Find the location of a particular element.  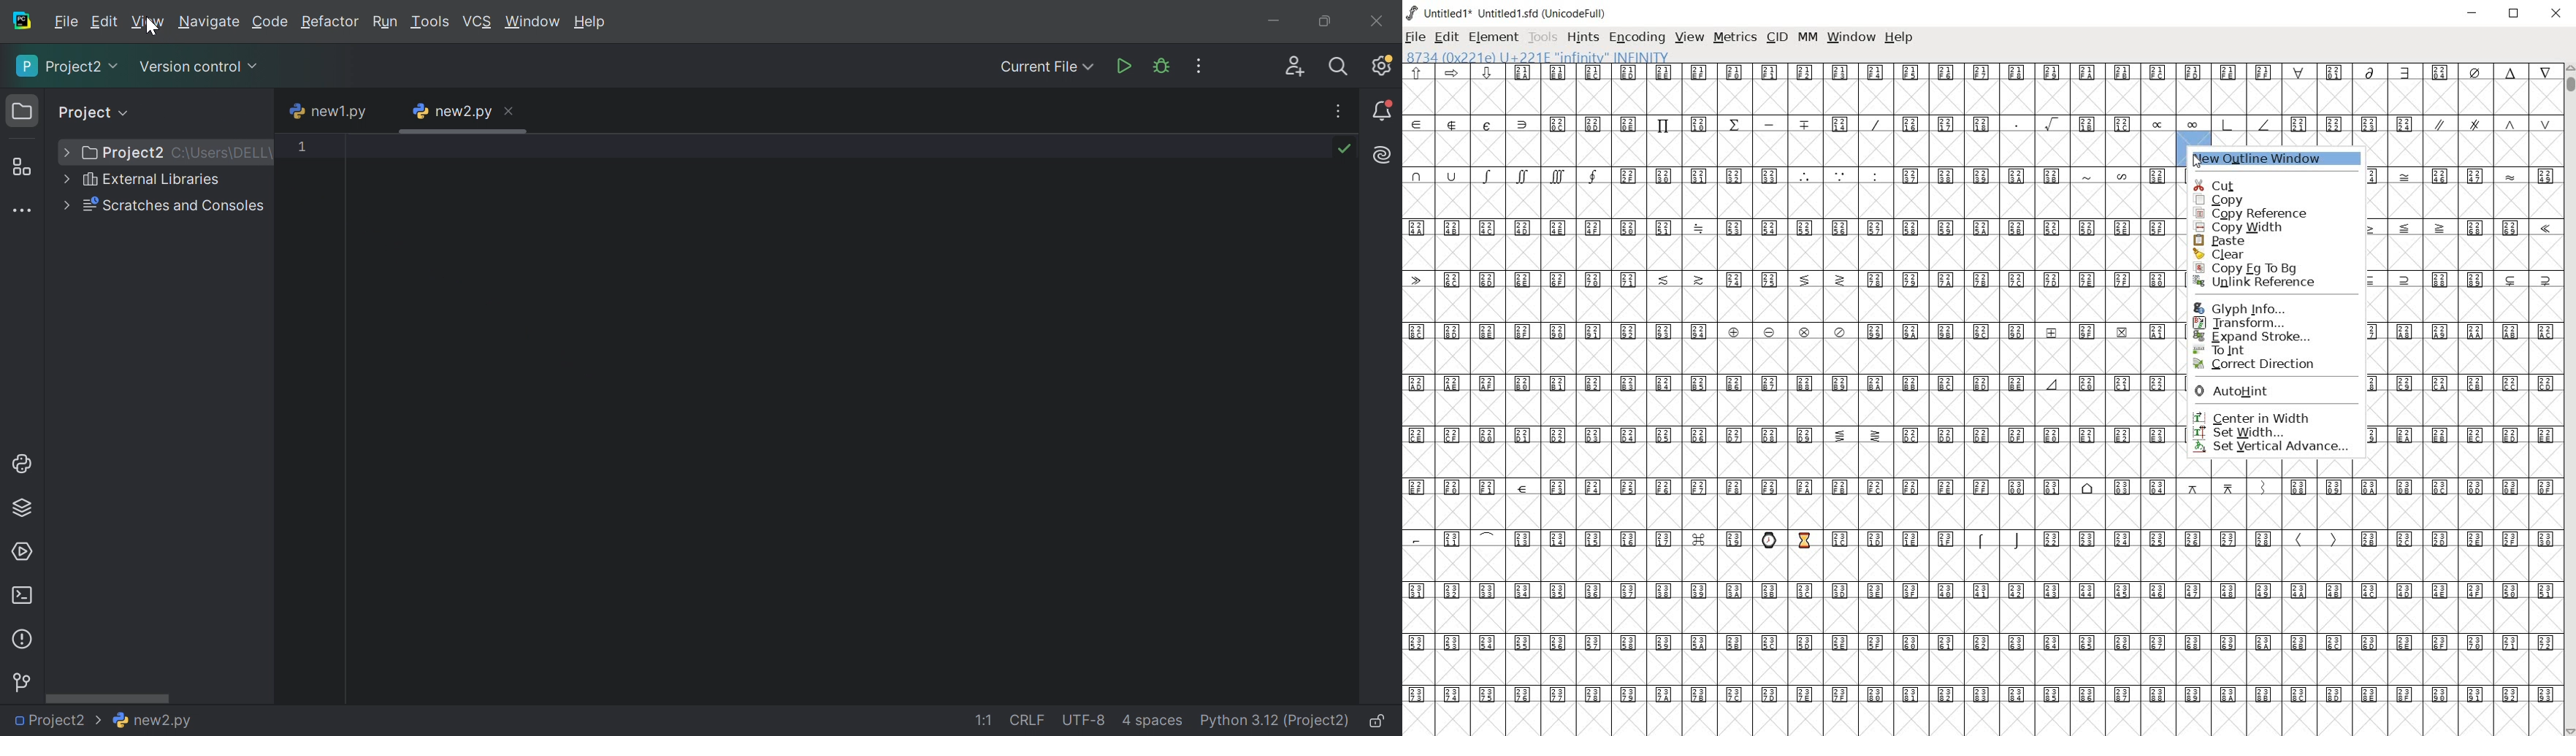

Transform is located at coordinates (2254, 322).